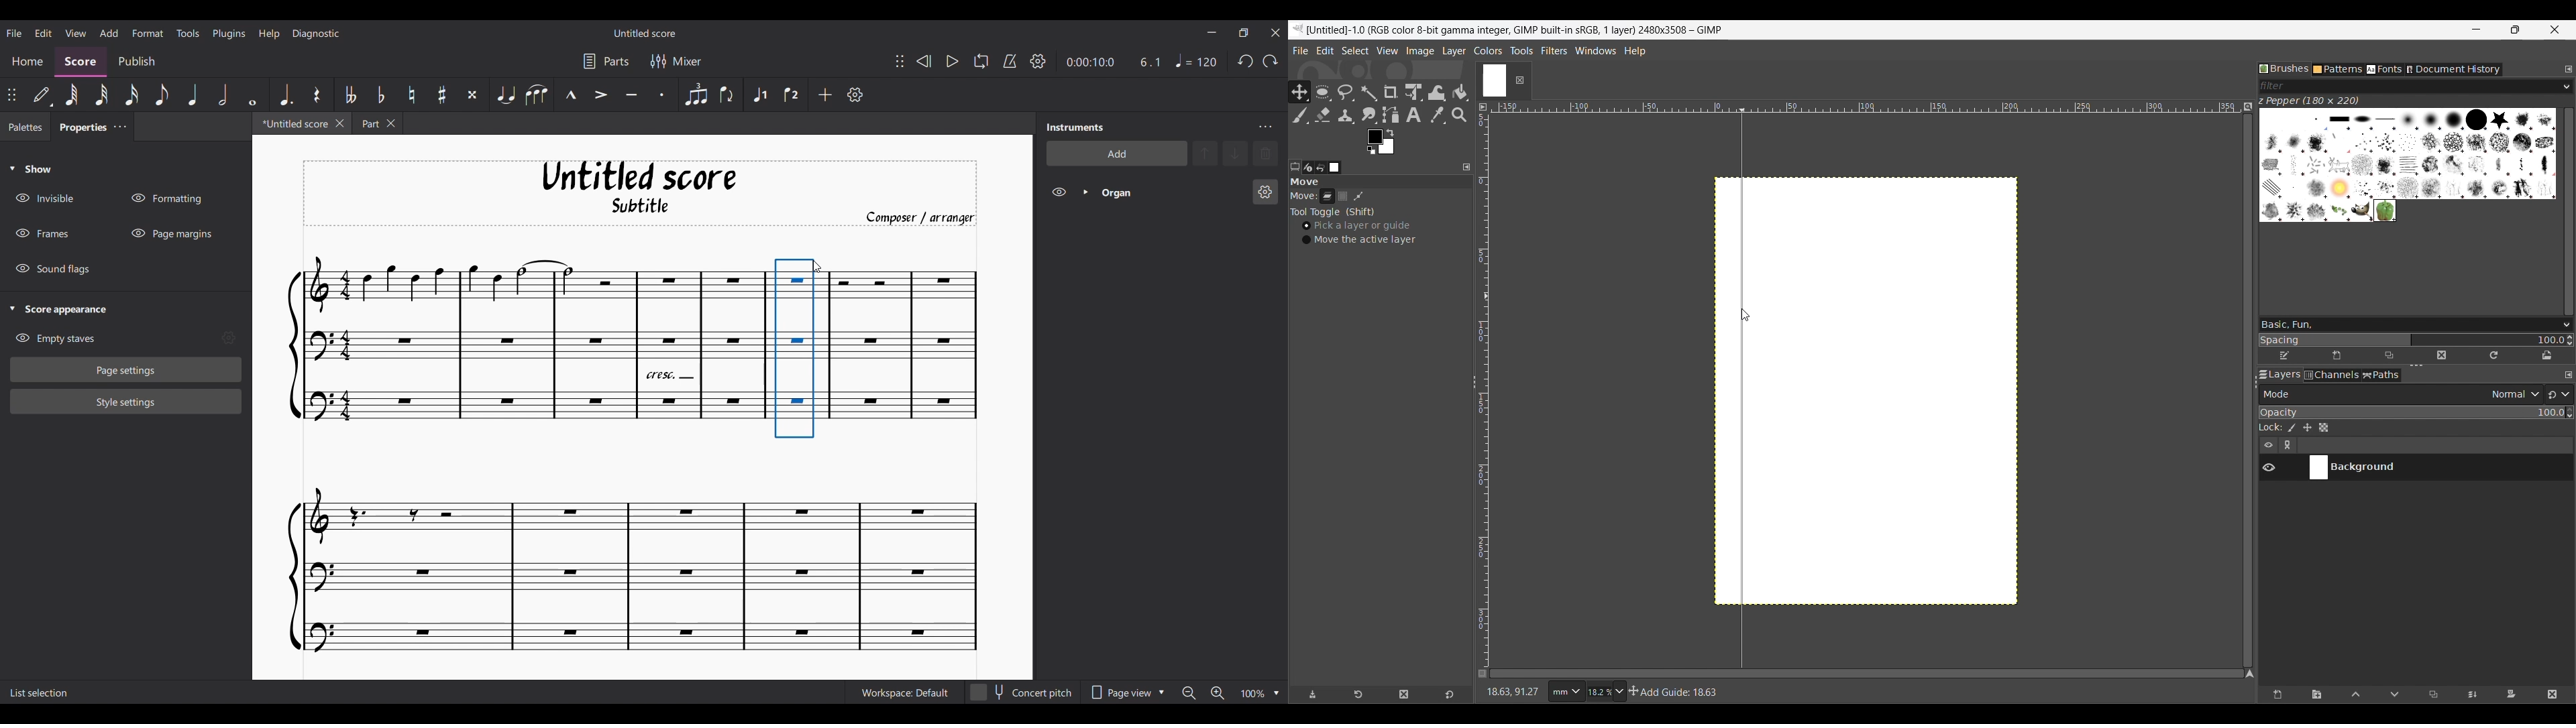  I want to click on Format menu, so click(147, 33).